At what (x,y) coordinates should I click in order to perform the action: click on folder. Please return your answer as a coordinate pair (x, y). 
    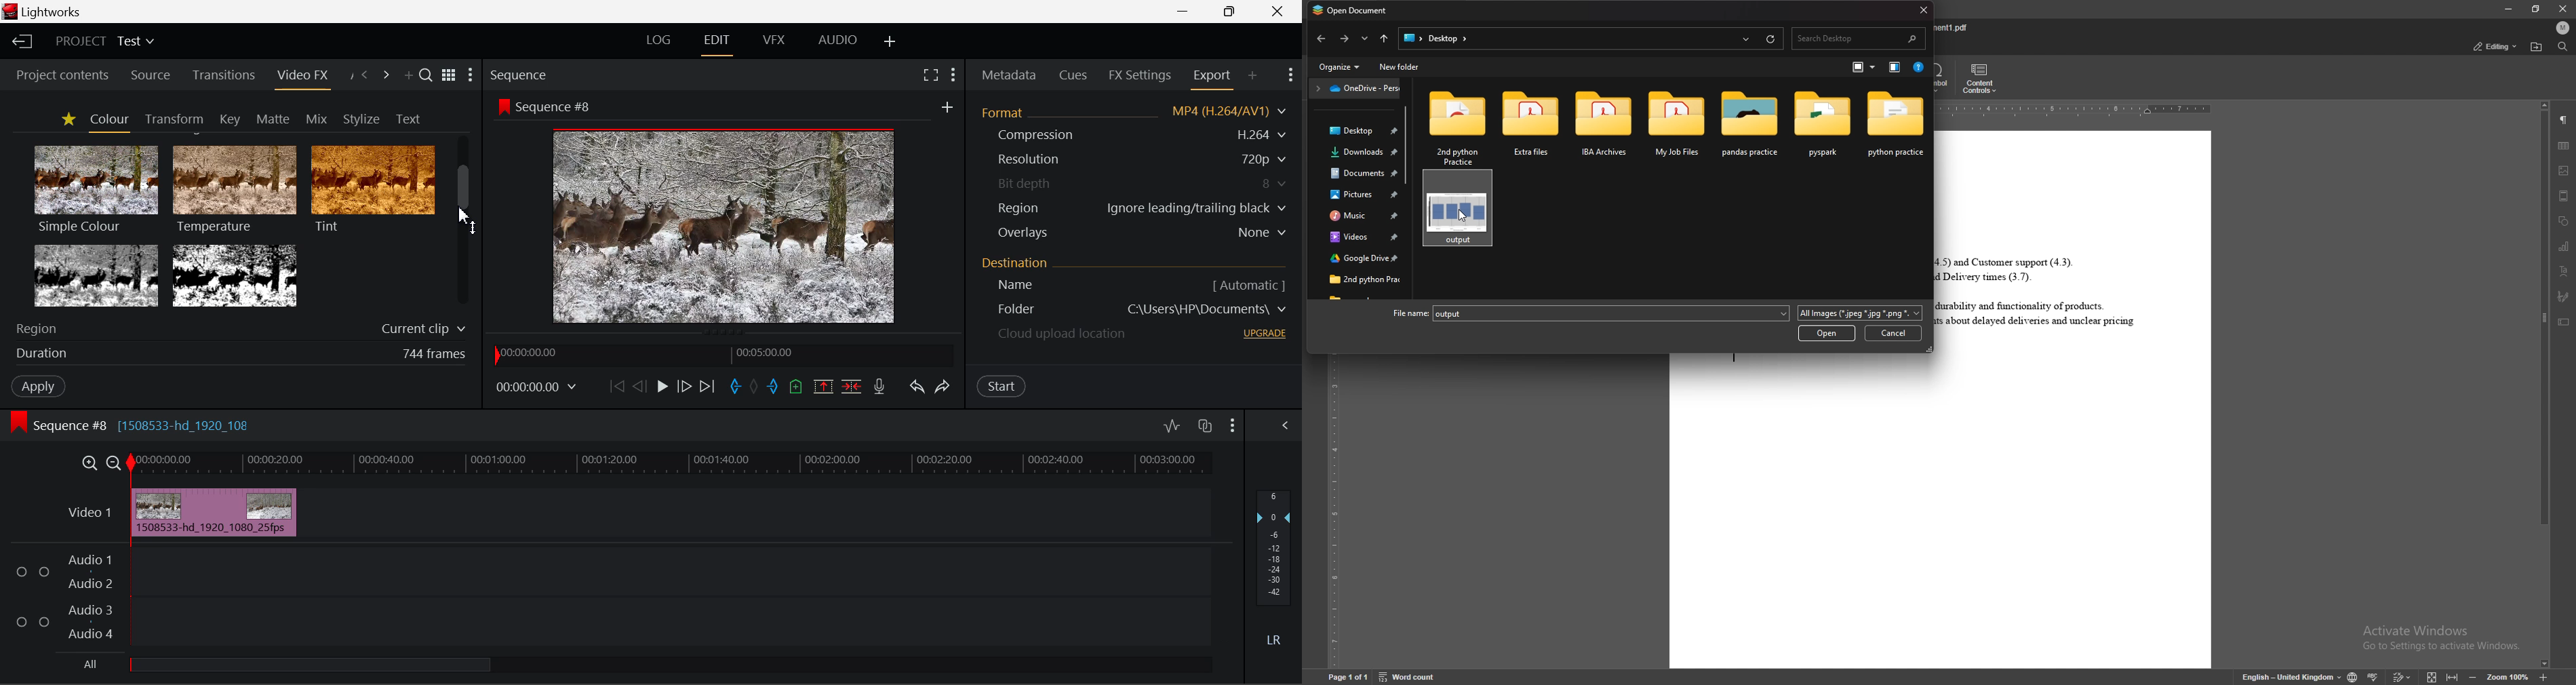
    Looking at the image, I should click on (1355, 258).